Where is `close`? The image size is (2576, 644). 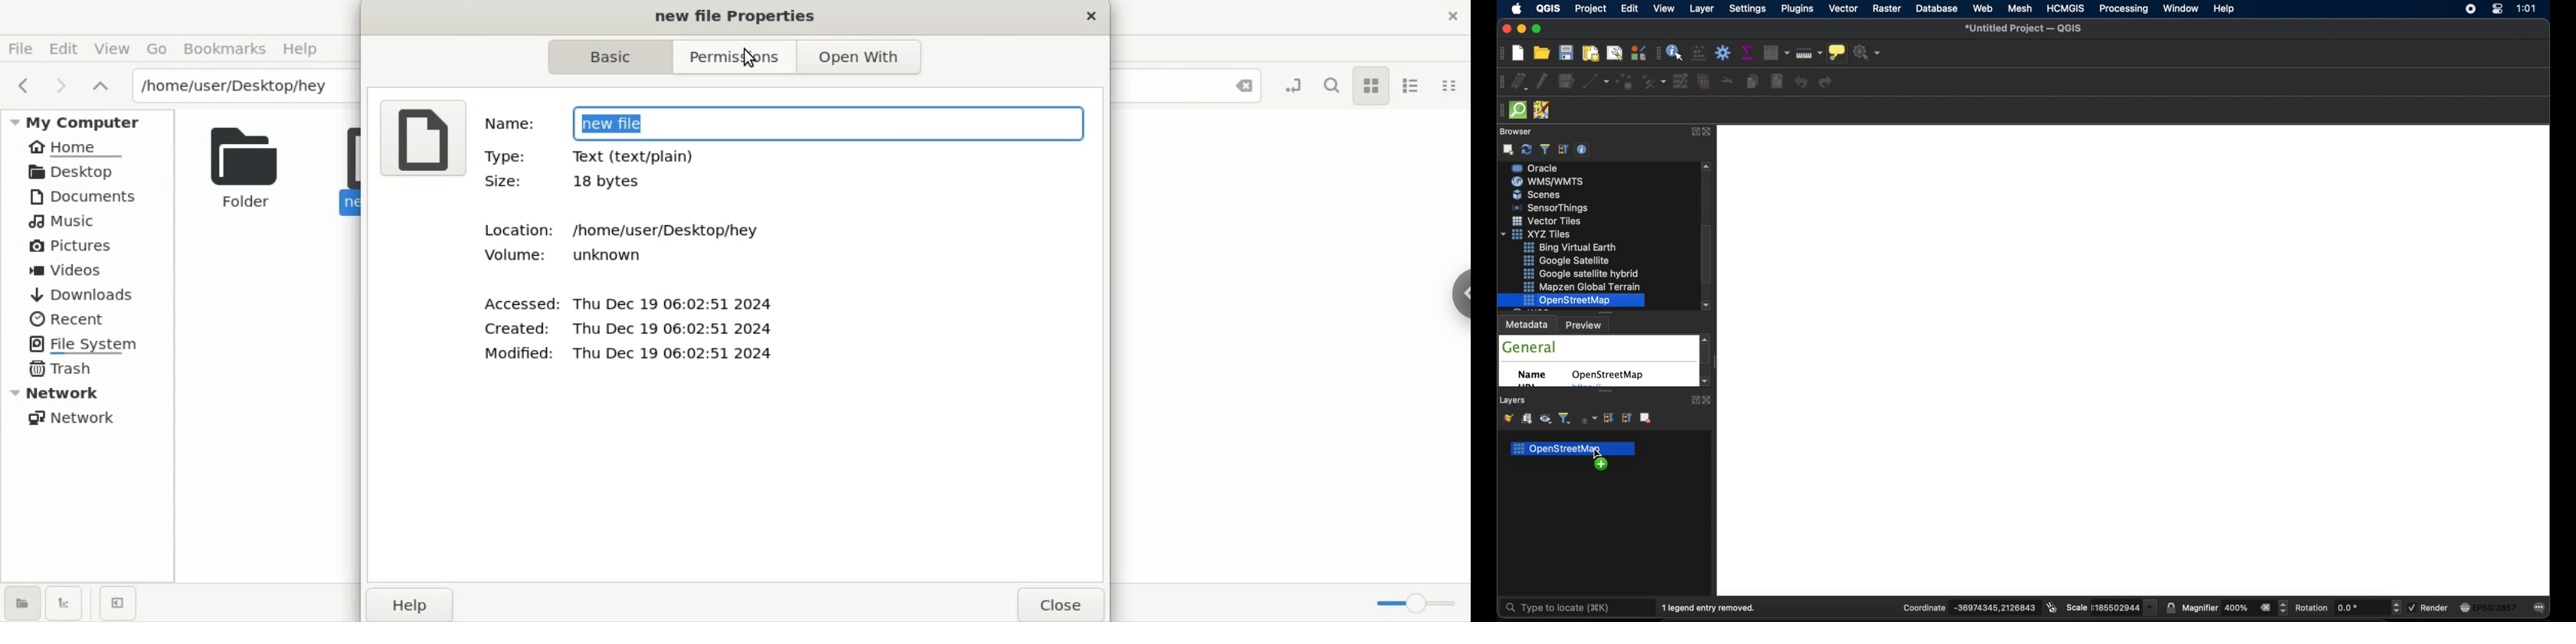 close is located at coordinates (1709, 132).